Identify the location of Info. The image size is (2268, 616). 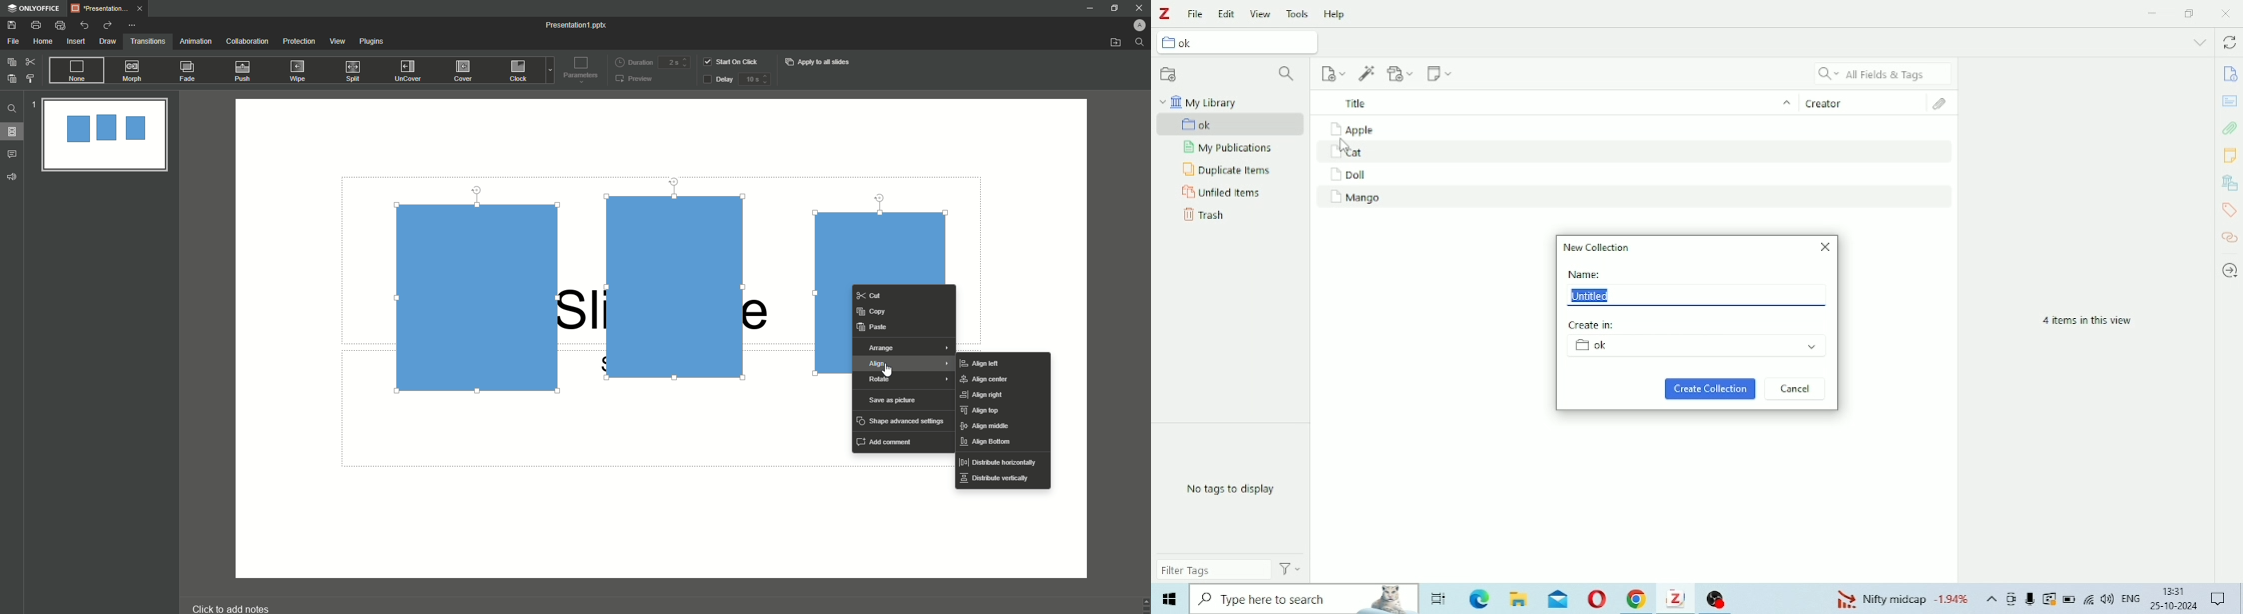
(2229, 74).